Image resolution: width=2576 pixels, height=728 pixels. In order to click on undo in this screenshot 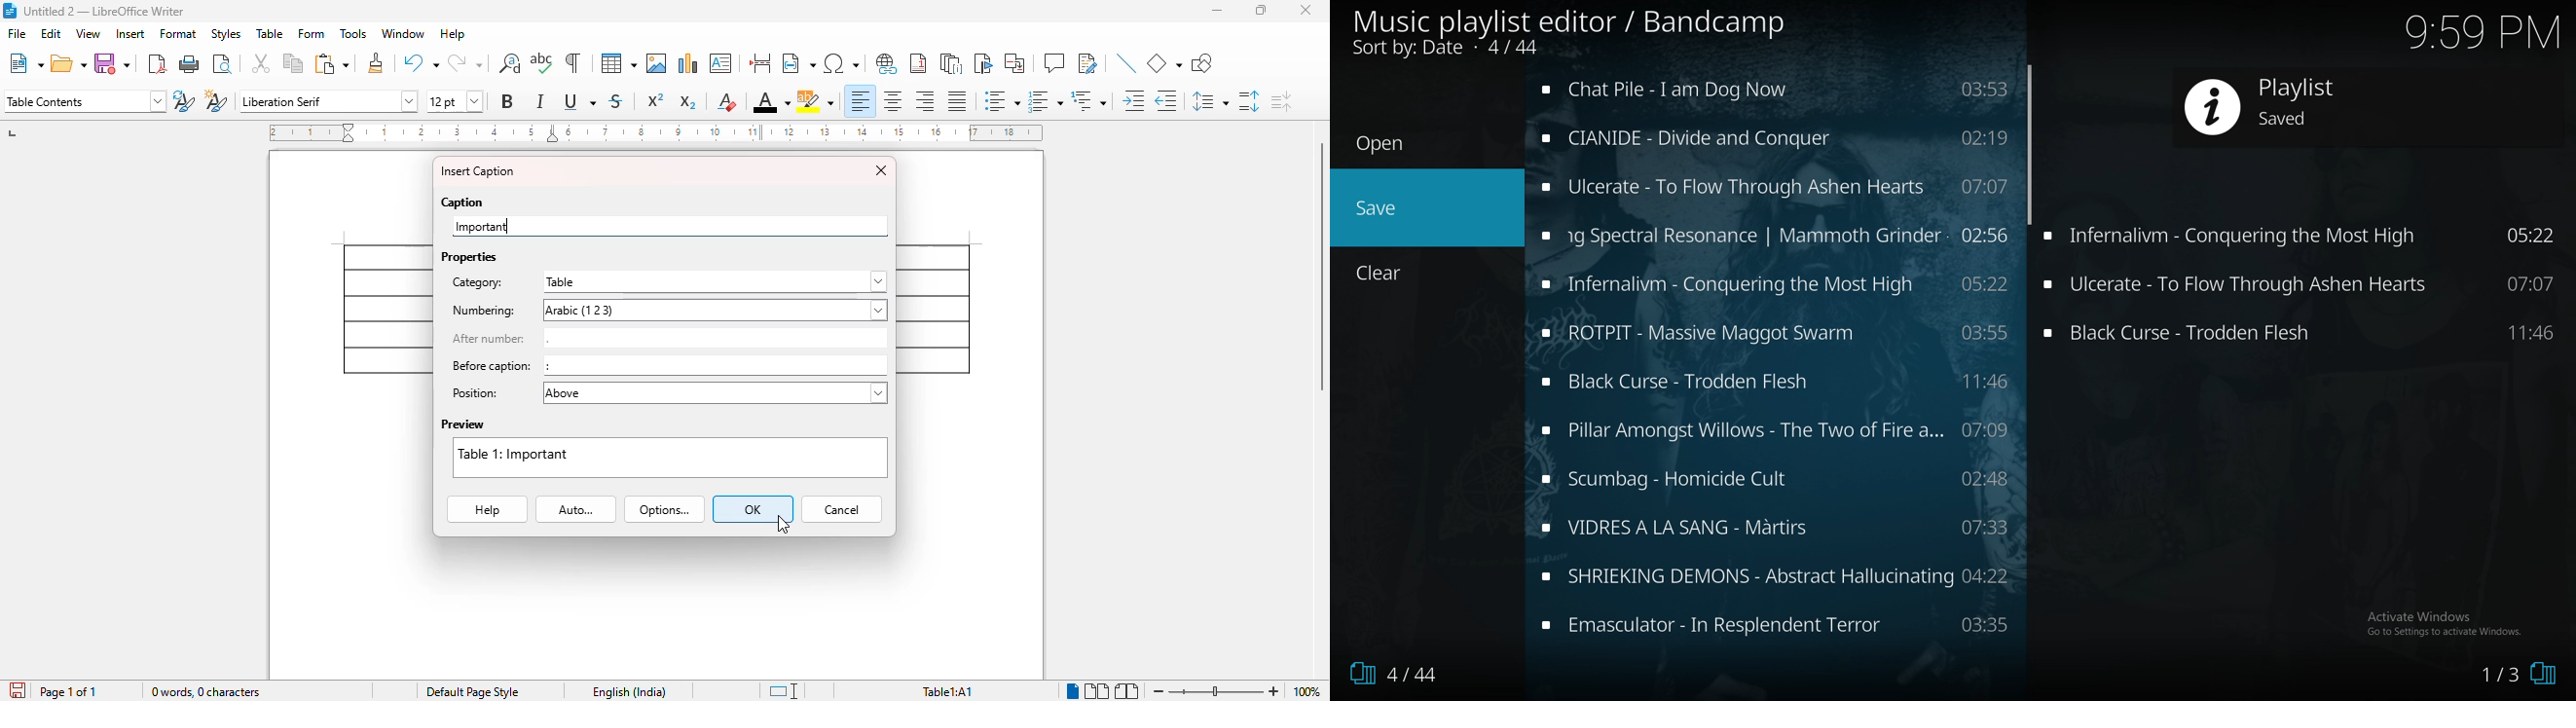, I will do `click(421, 62)`.